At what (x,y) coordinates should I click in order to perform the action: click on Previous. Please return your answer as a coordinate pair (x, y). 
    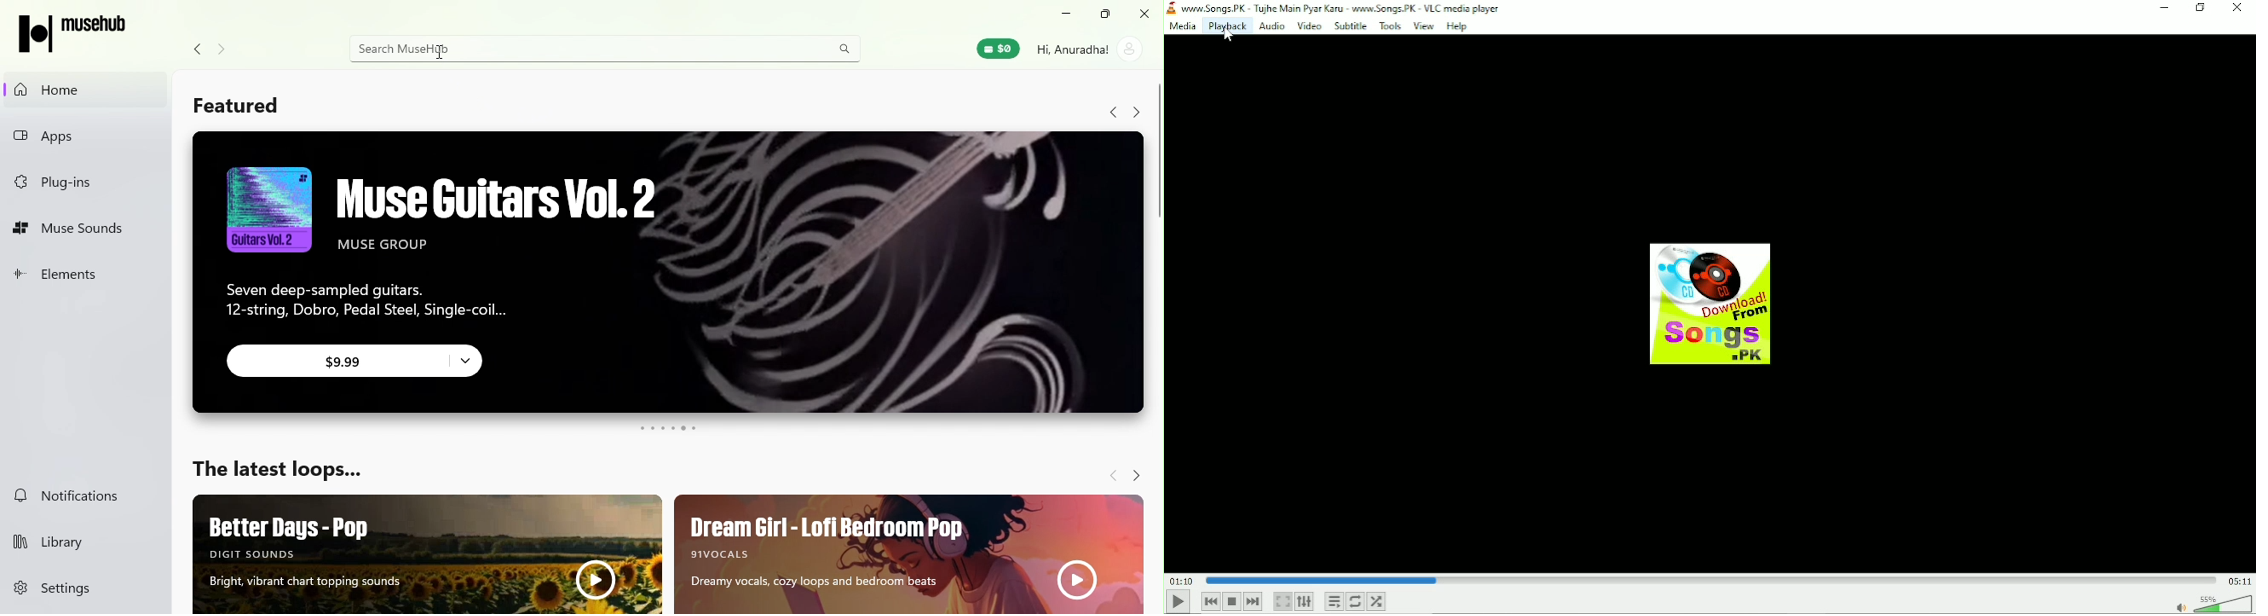
    Looking at the image, I should click on (1211, 601).